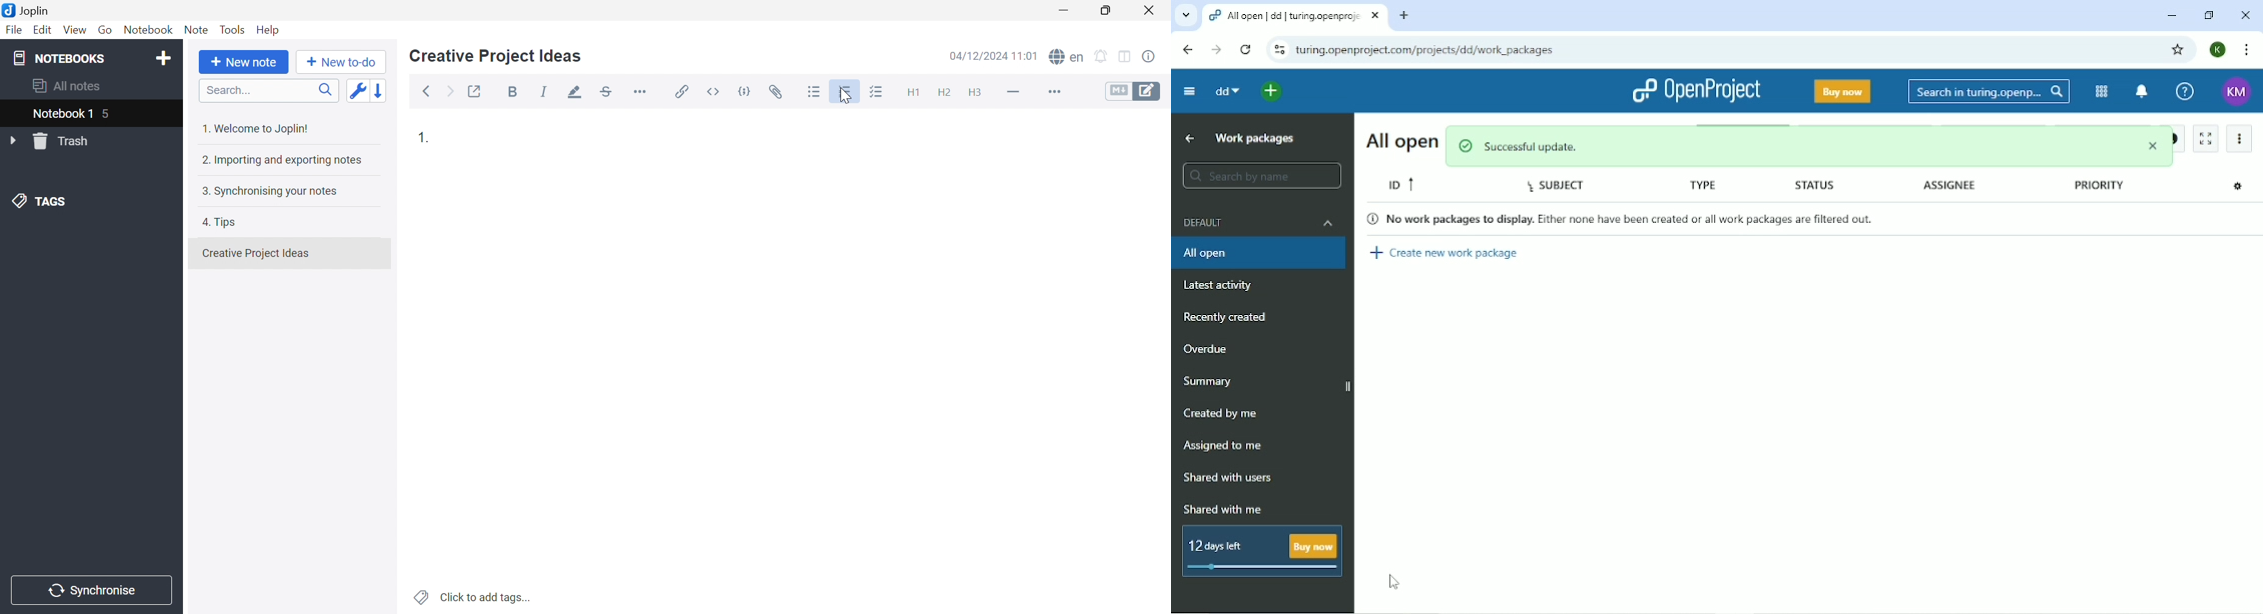 The height and width of the screenshot is (616, 2268). I want to click on File, so click(13, 32).